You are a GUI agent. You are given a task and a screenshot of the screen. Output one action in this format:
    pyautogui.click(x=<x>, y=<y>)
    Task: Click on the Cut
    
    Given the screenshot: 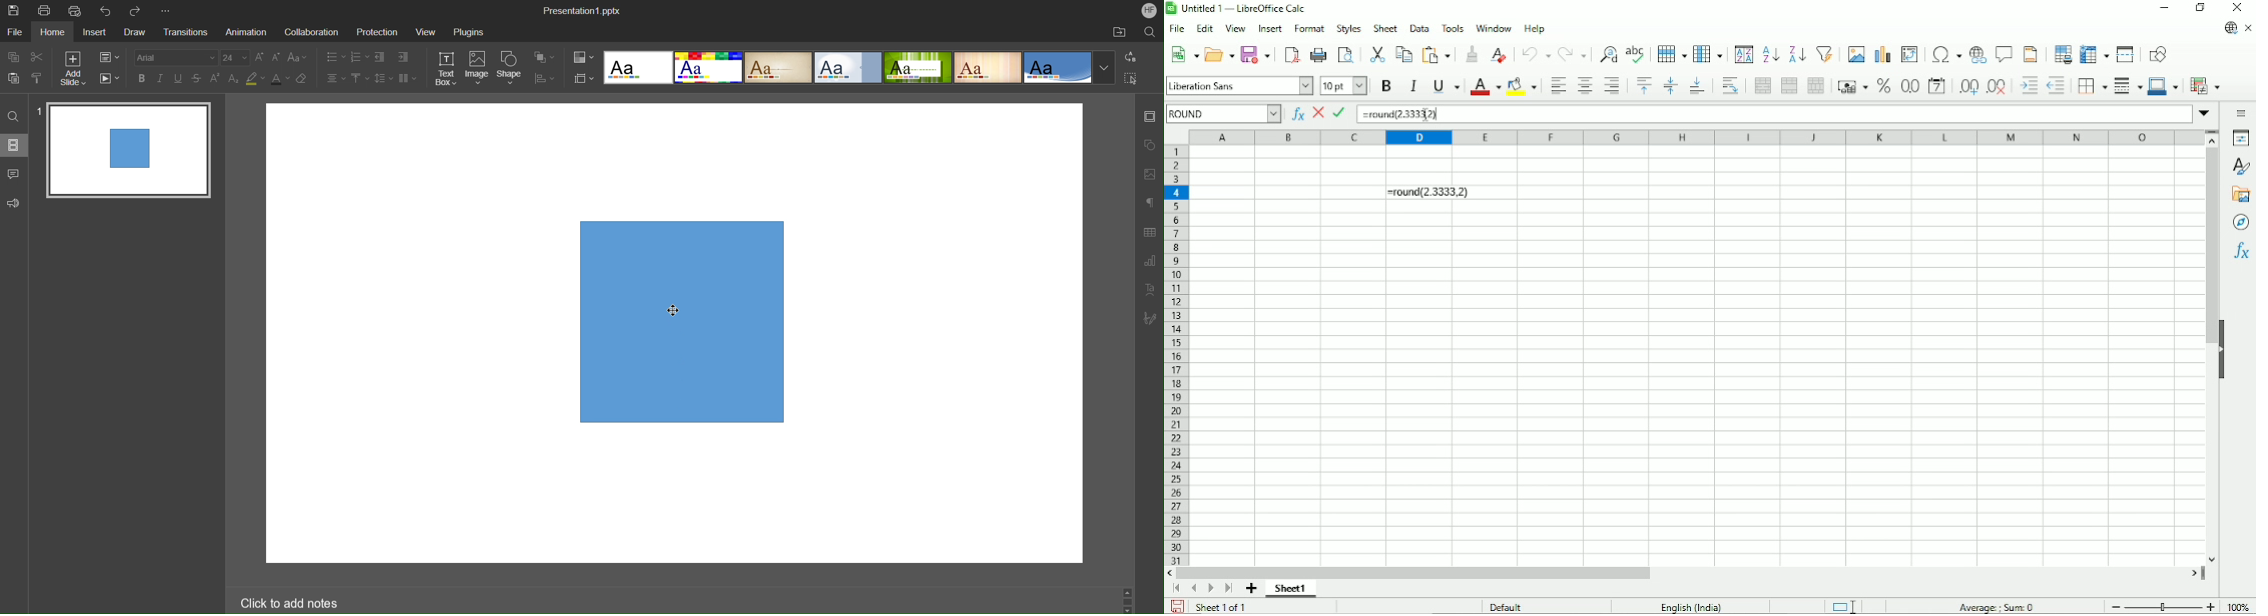 What is the action you would take?
    pyautogui.click(x=35, y=57)
    